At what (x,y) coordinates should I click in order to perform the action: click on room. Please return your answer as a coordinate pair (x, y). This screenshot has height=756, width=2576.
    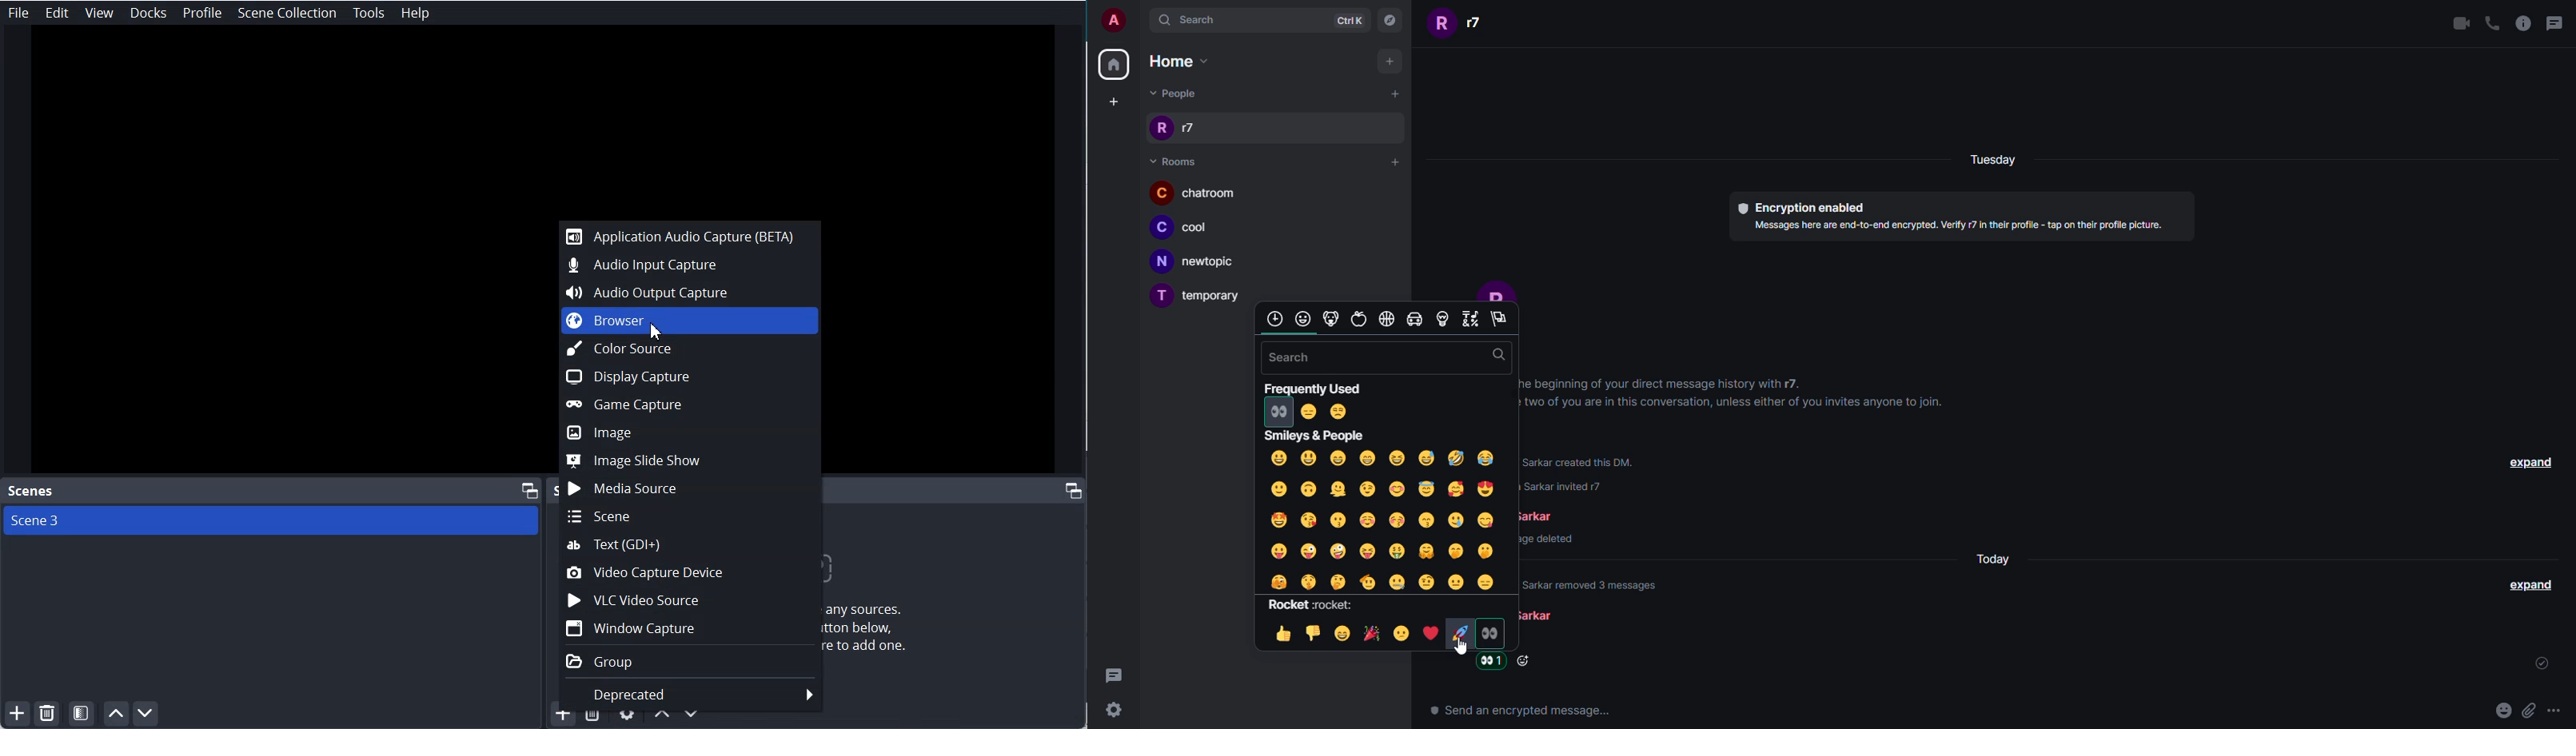
    Looking at the image, I should click on (1174, 161).